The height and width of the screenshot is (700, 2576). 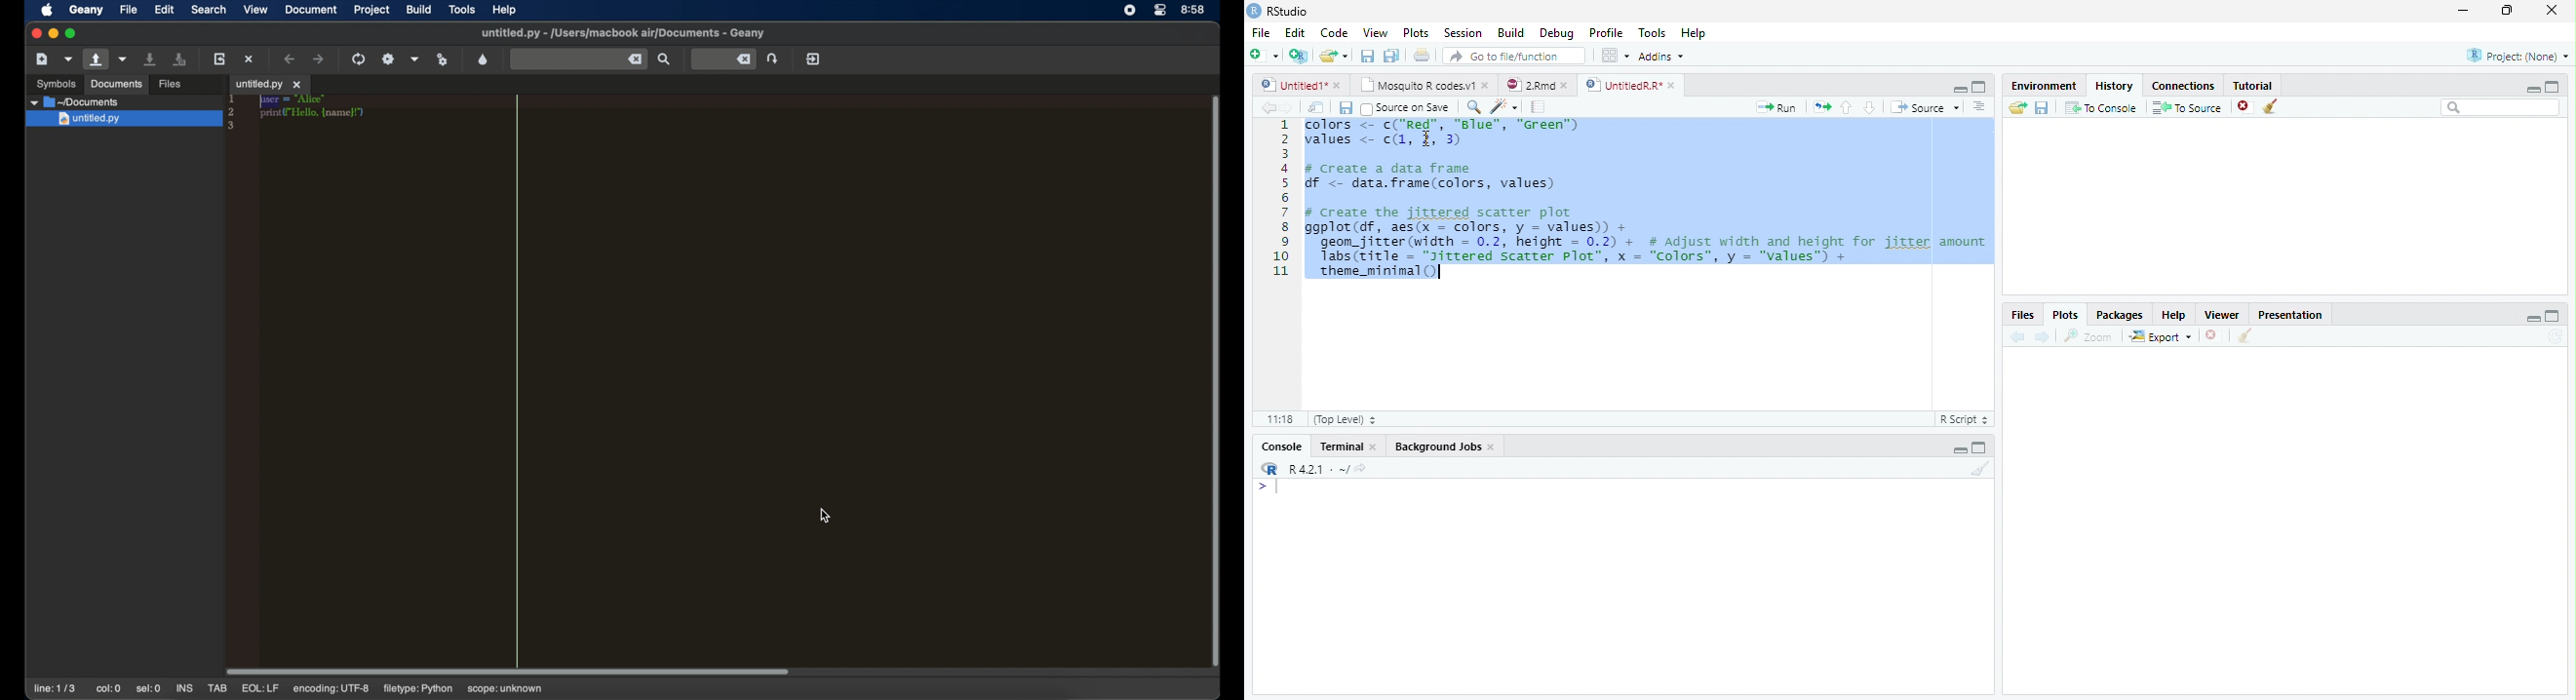 I want to click on R, so click(x=1268, y=469).